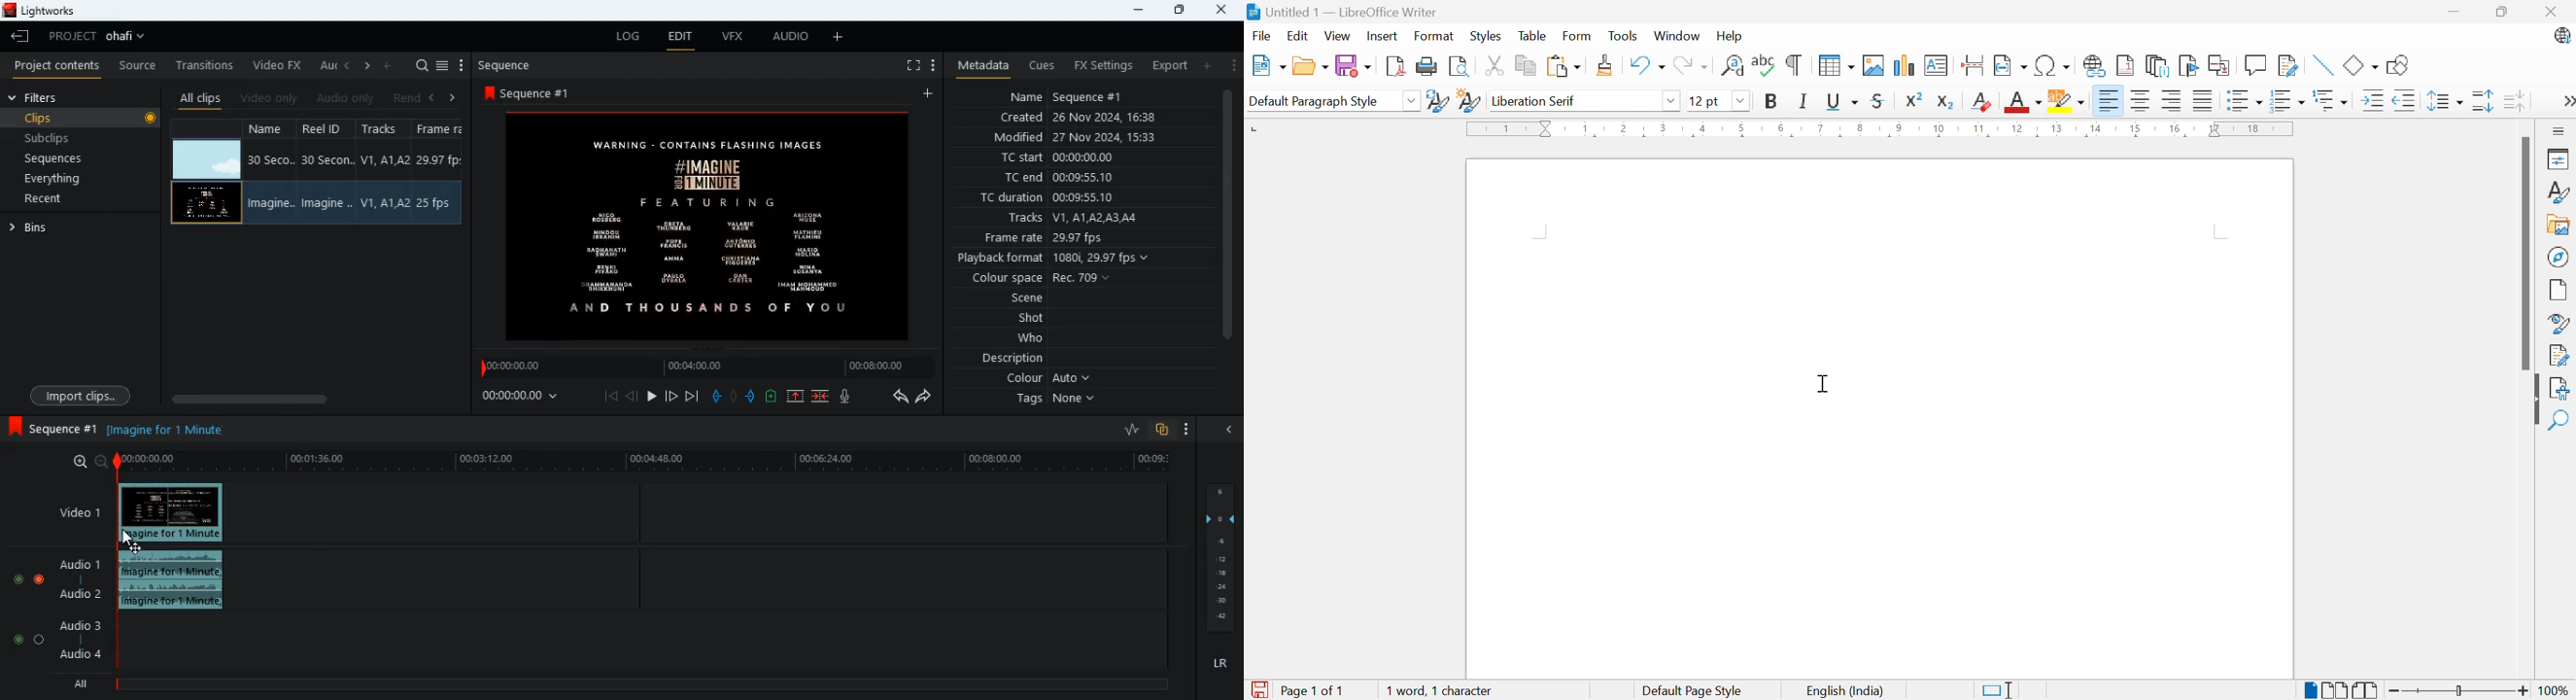 The height and width of the screenshot is (700, 2576). What do you see at coordinates (1396, 65) in the screenshot?
I see `Export as PDF` at bounding box center [1396, 65].